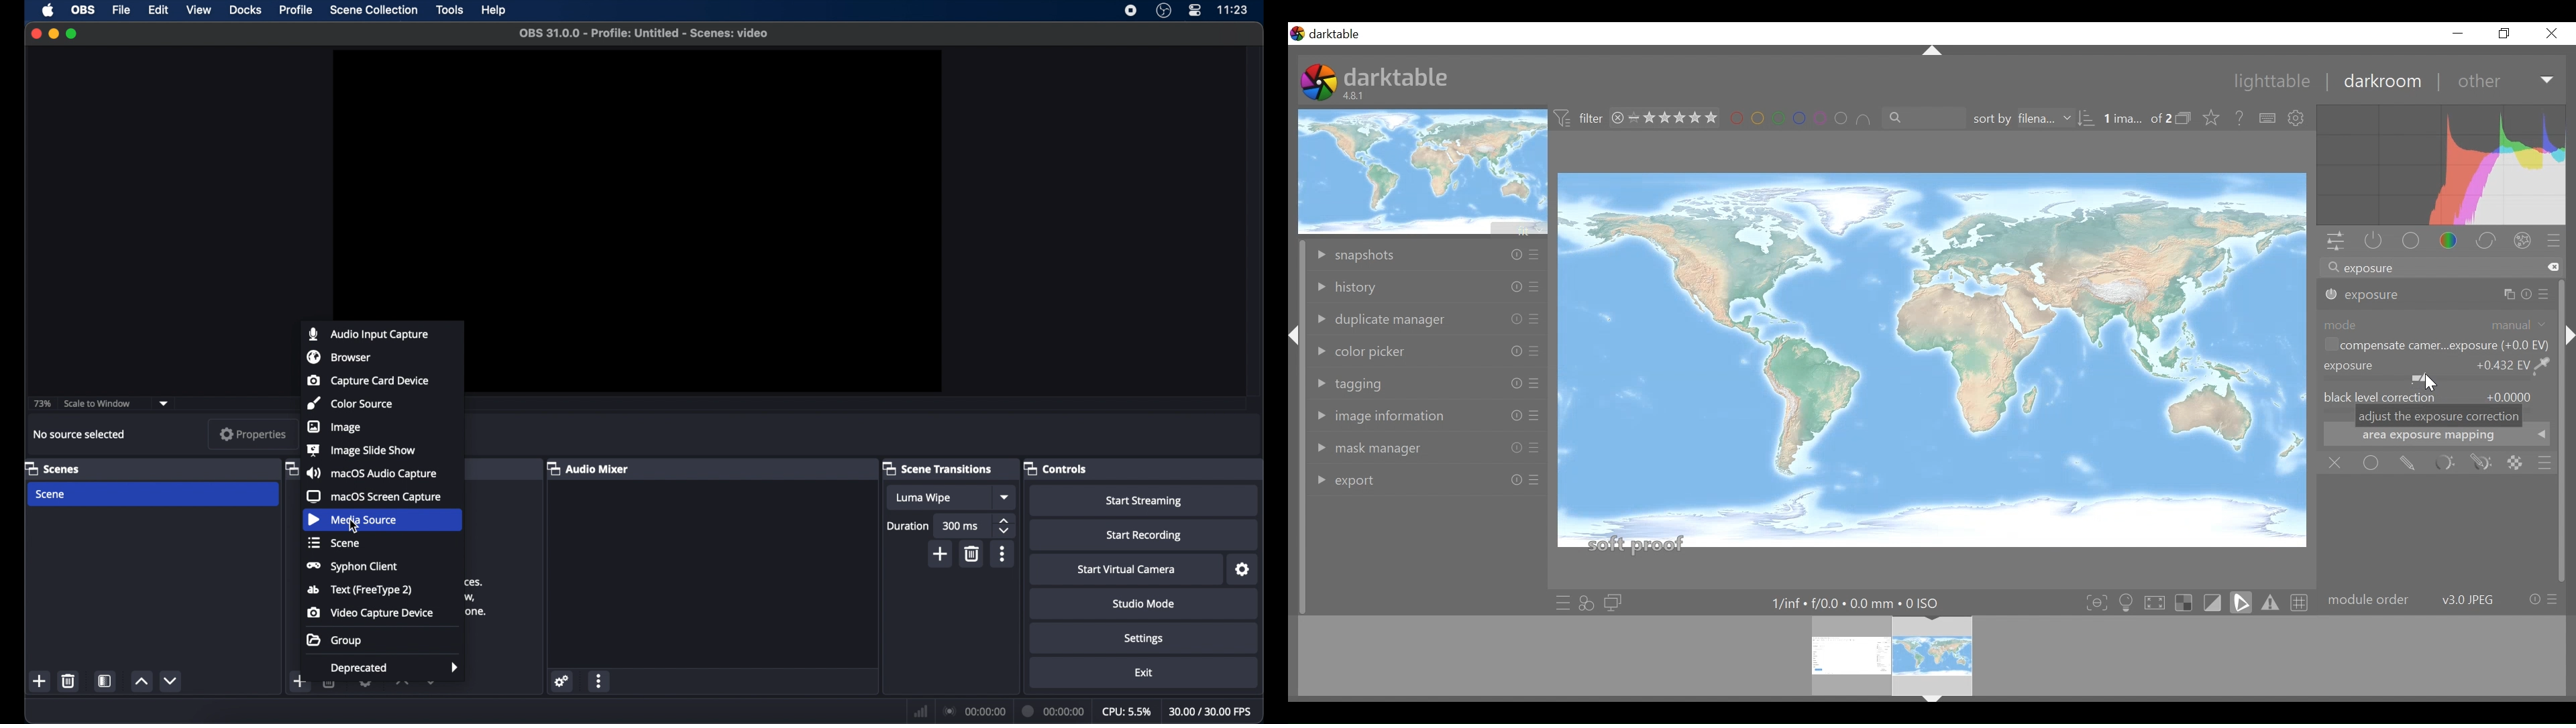 The image size is (2576, 728). I want to click on automatically remove the camera bias, so click(2434, 347).